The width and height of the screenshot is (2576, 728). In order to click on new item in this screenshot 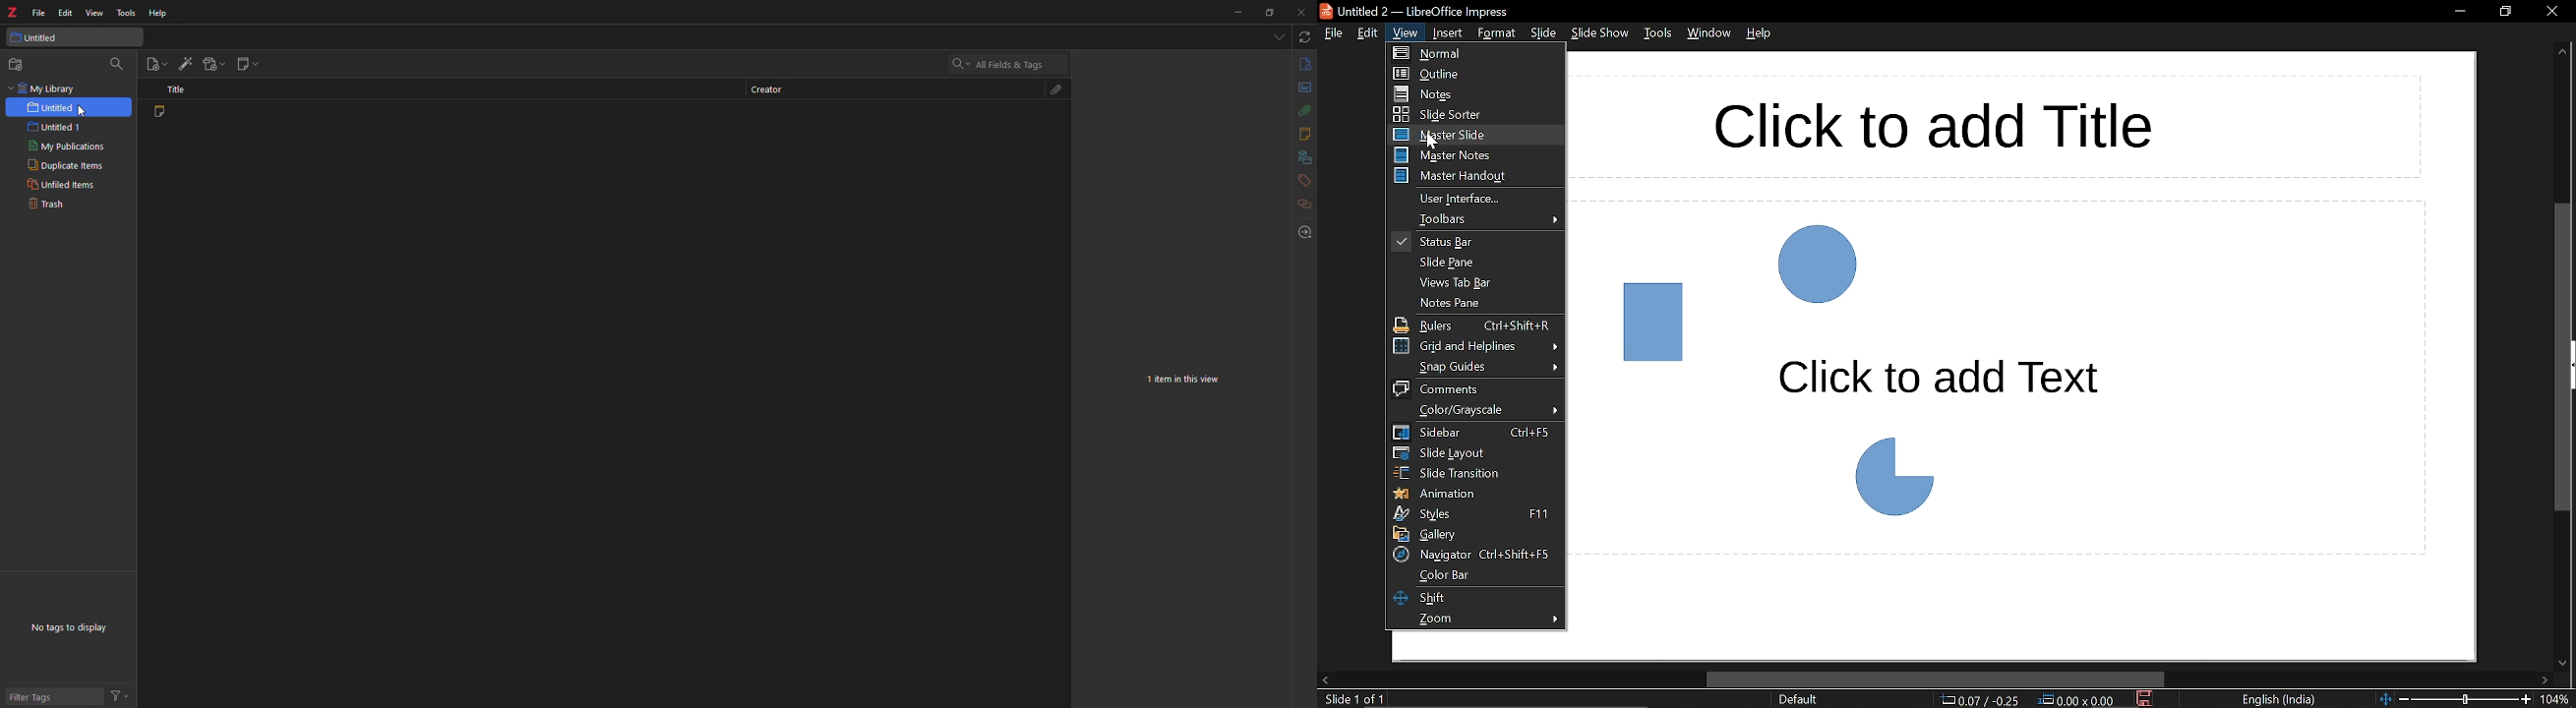, I will do `click(155, 64)`.